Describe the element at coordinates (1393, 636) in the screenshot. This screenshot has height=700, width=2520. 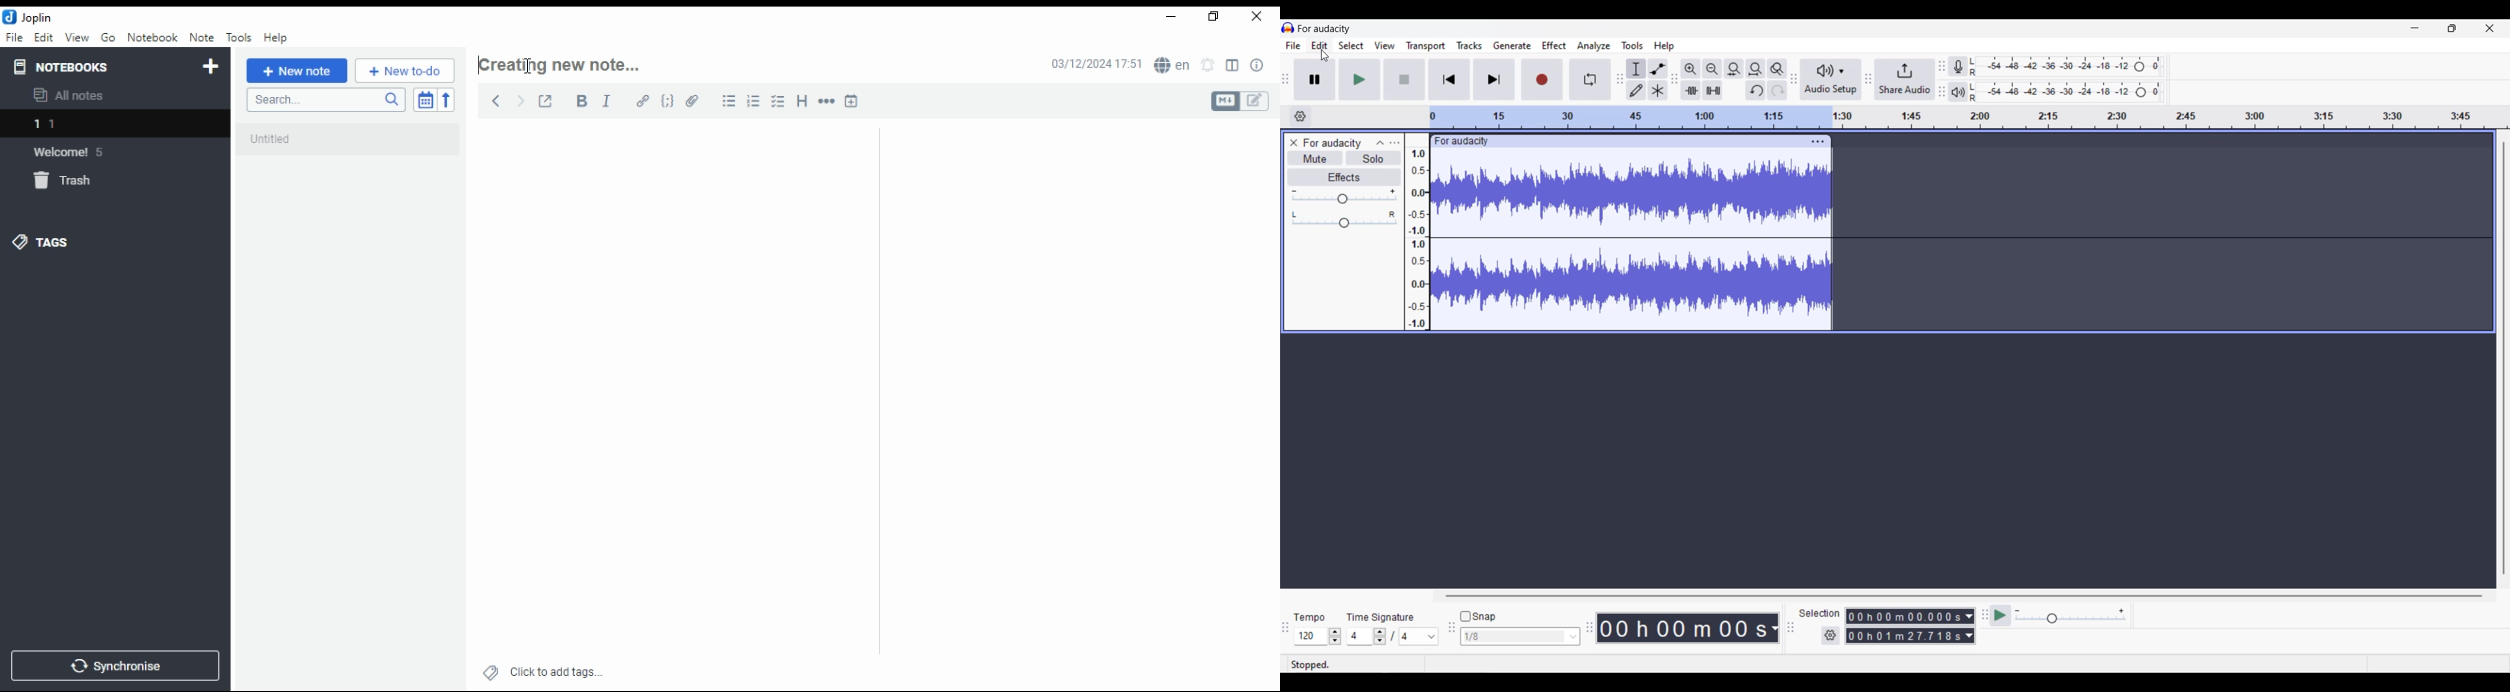
I see `Time signature settings` at that location.